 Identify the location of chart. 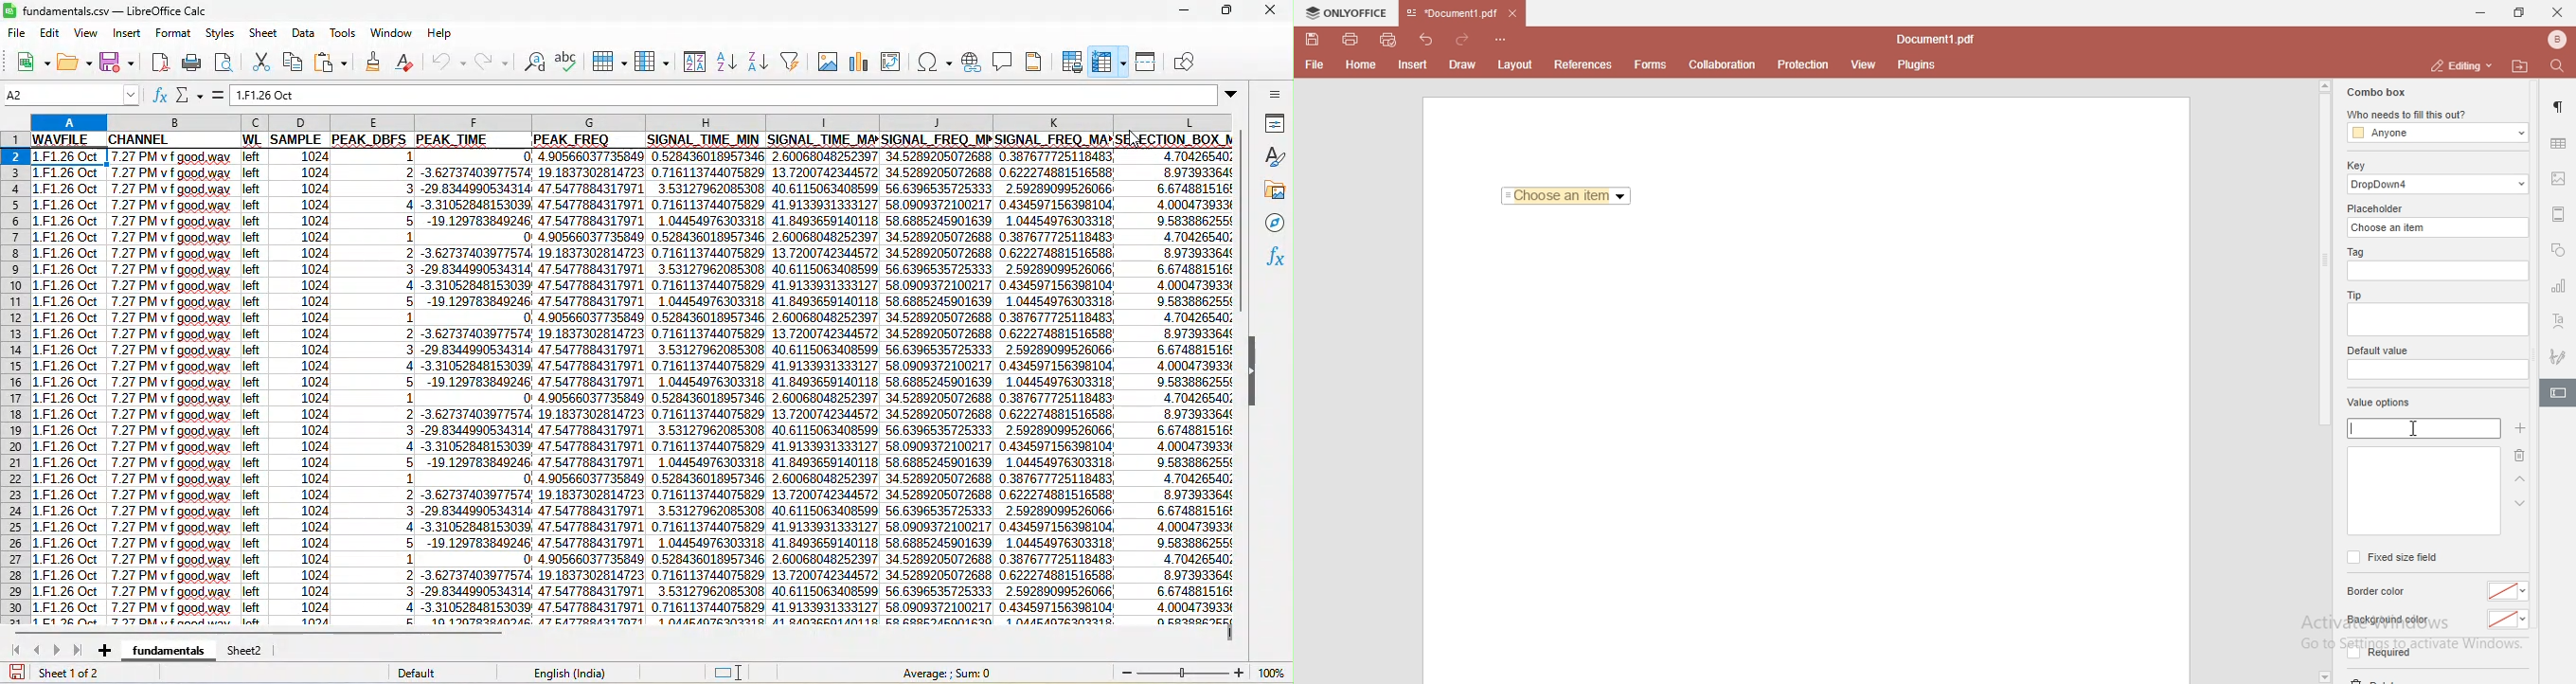
(857, 62).